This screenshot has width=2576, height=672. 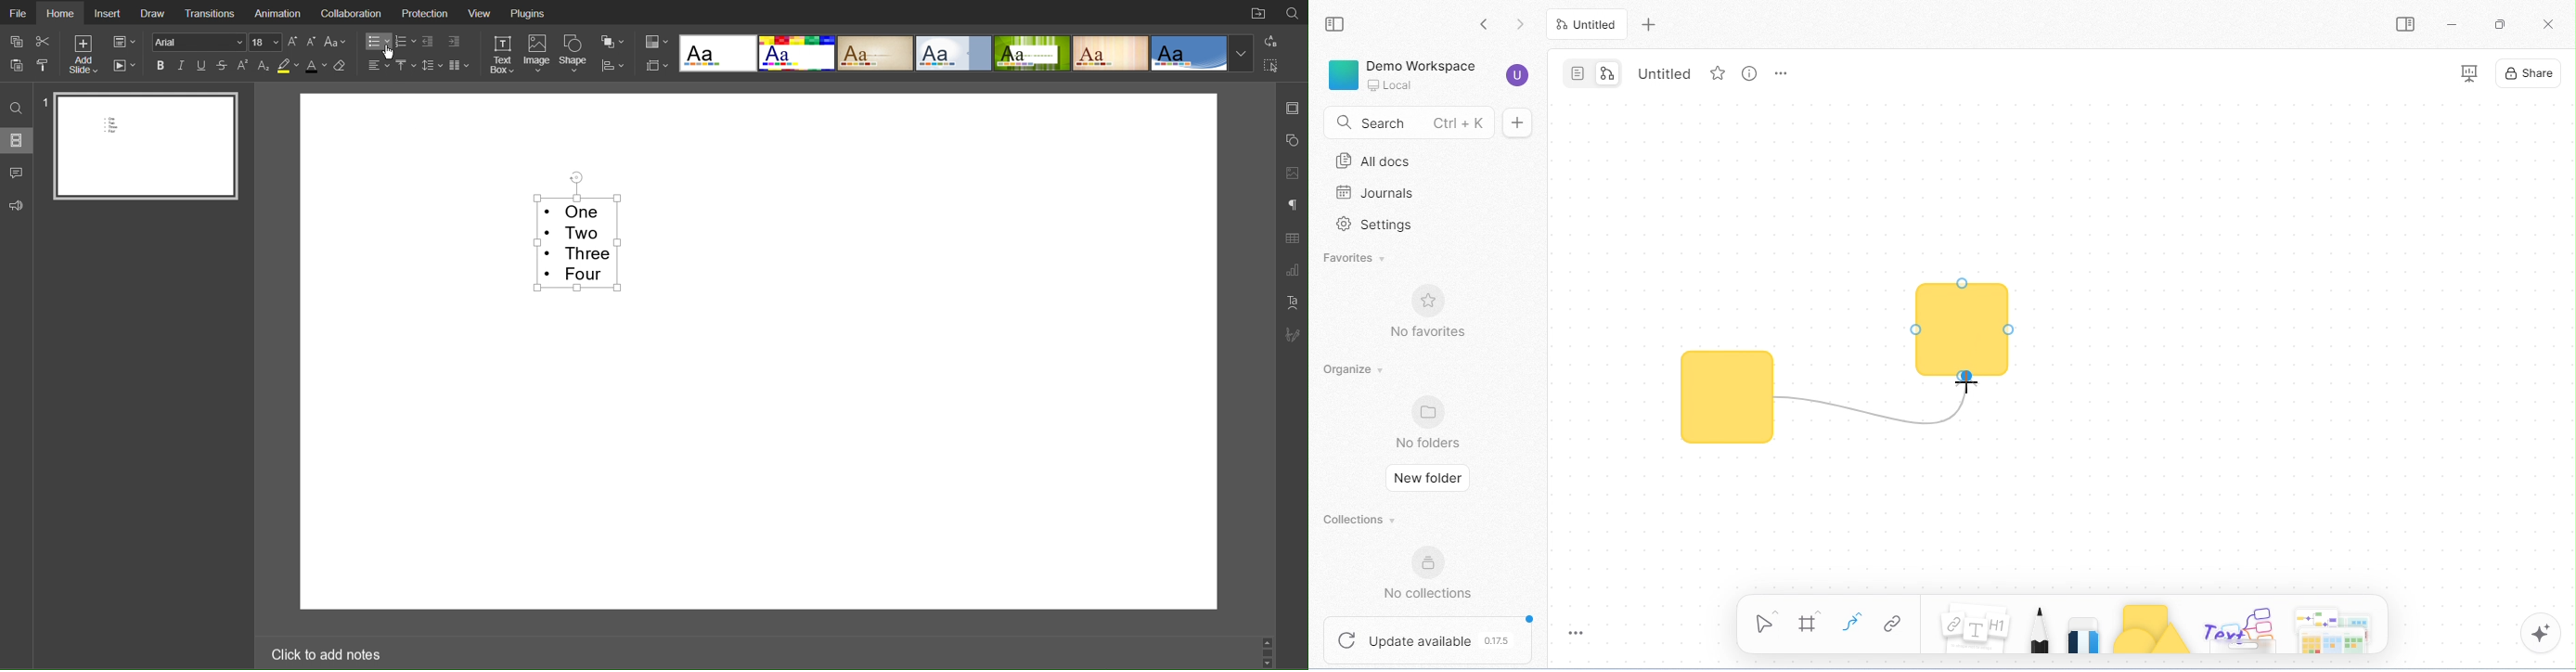 I want to click on no folders, so click(x=1431, y=422).